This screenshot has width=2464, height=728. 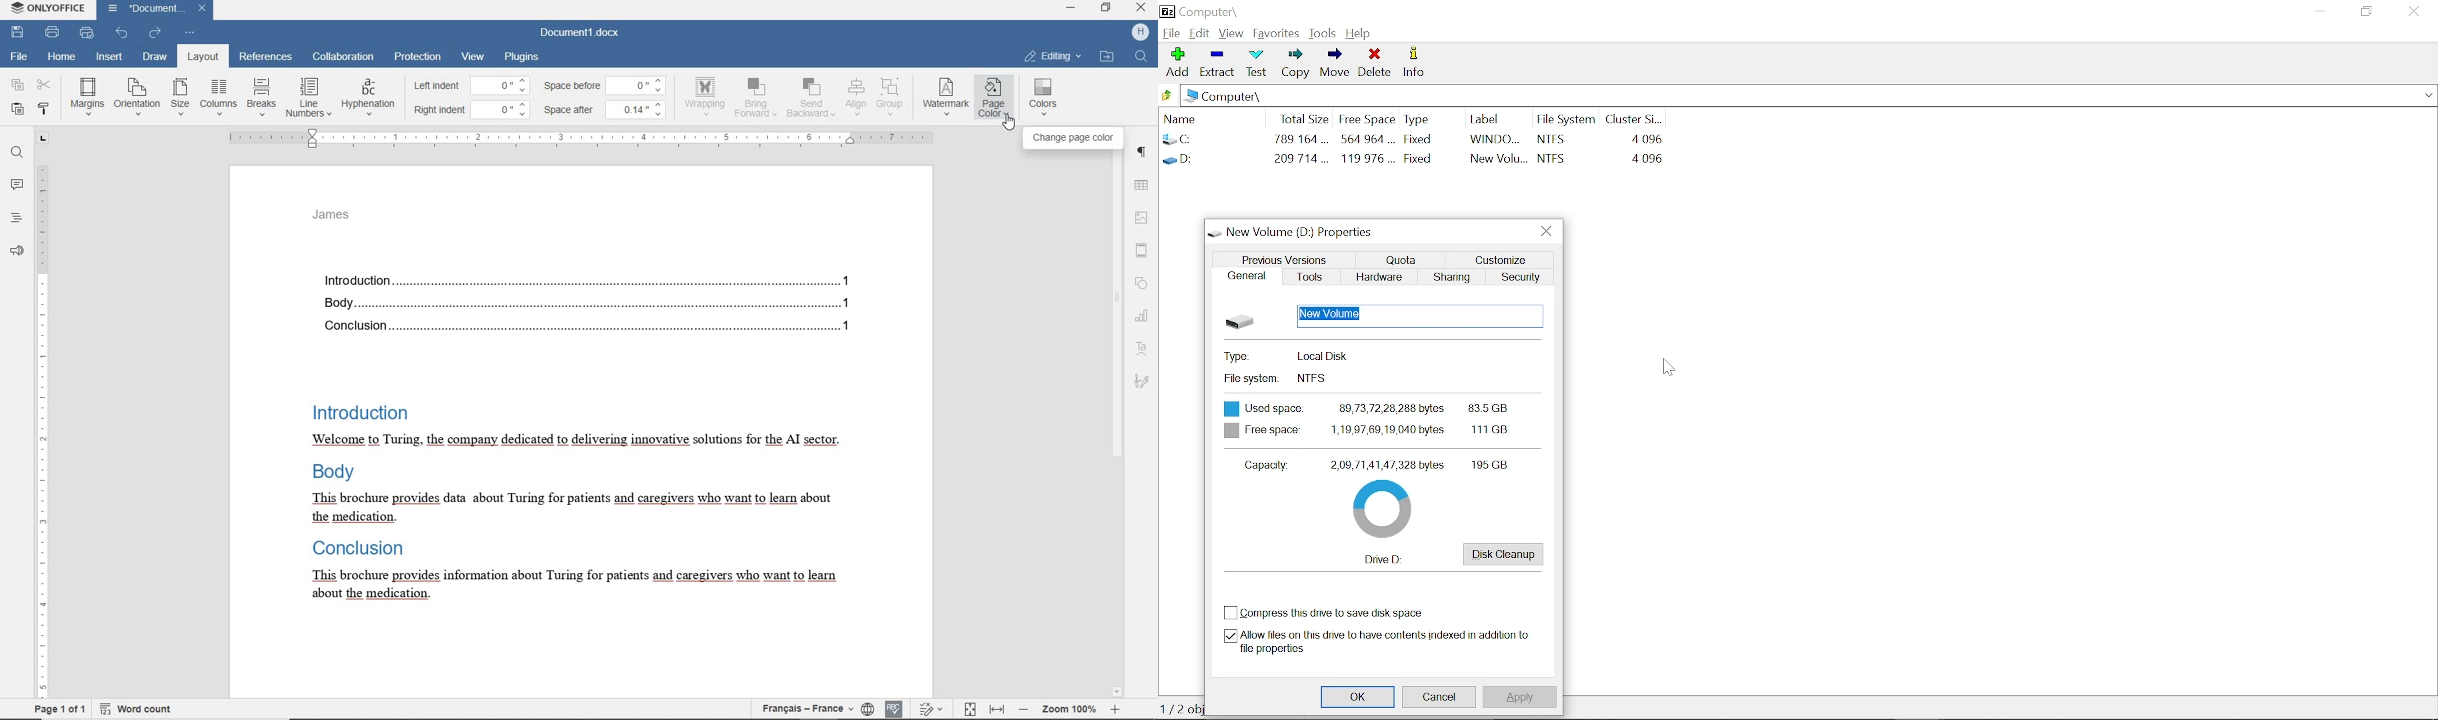 What do you see at coordinates (154, 33) in the screenshot?
I see `redo` at bounding box center [154, 33].